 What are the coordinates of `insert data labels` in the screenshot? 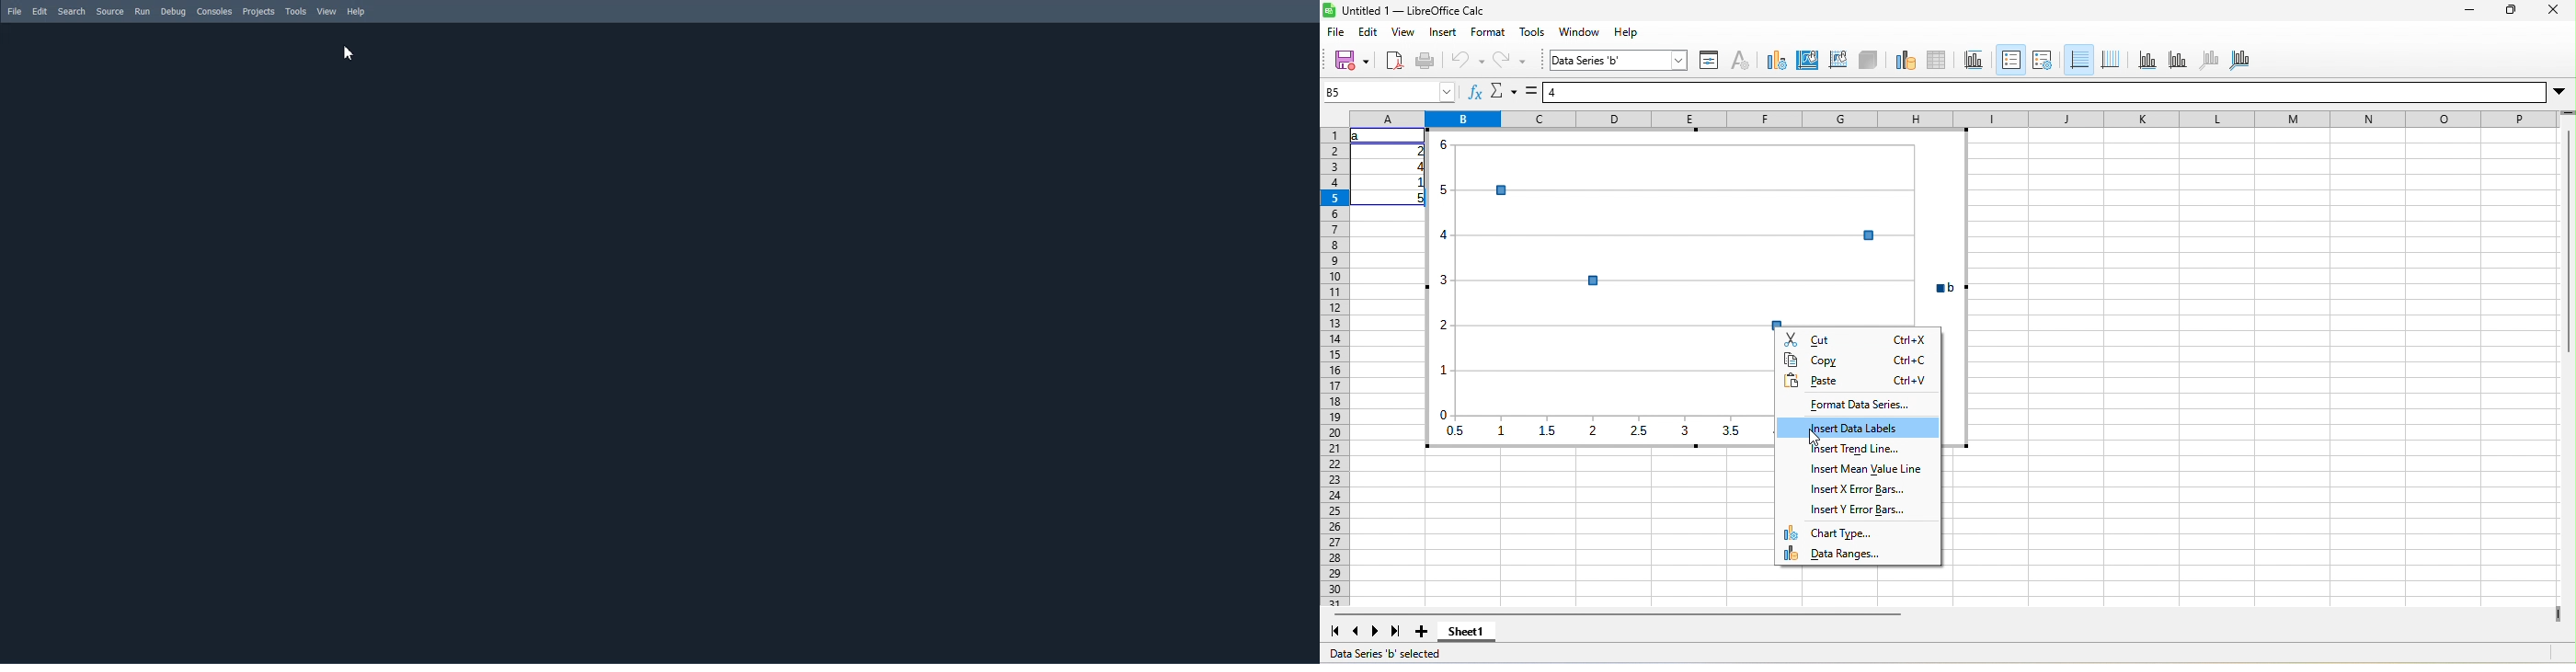 It's located at (1857, 427).